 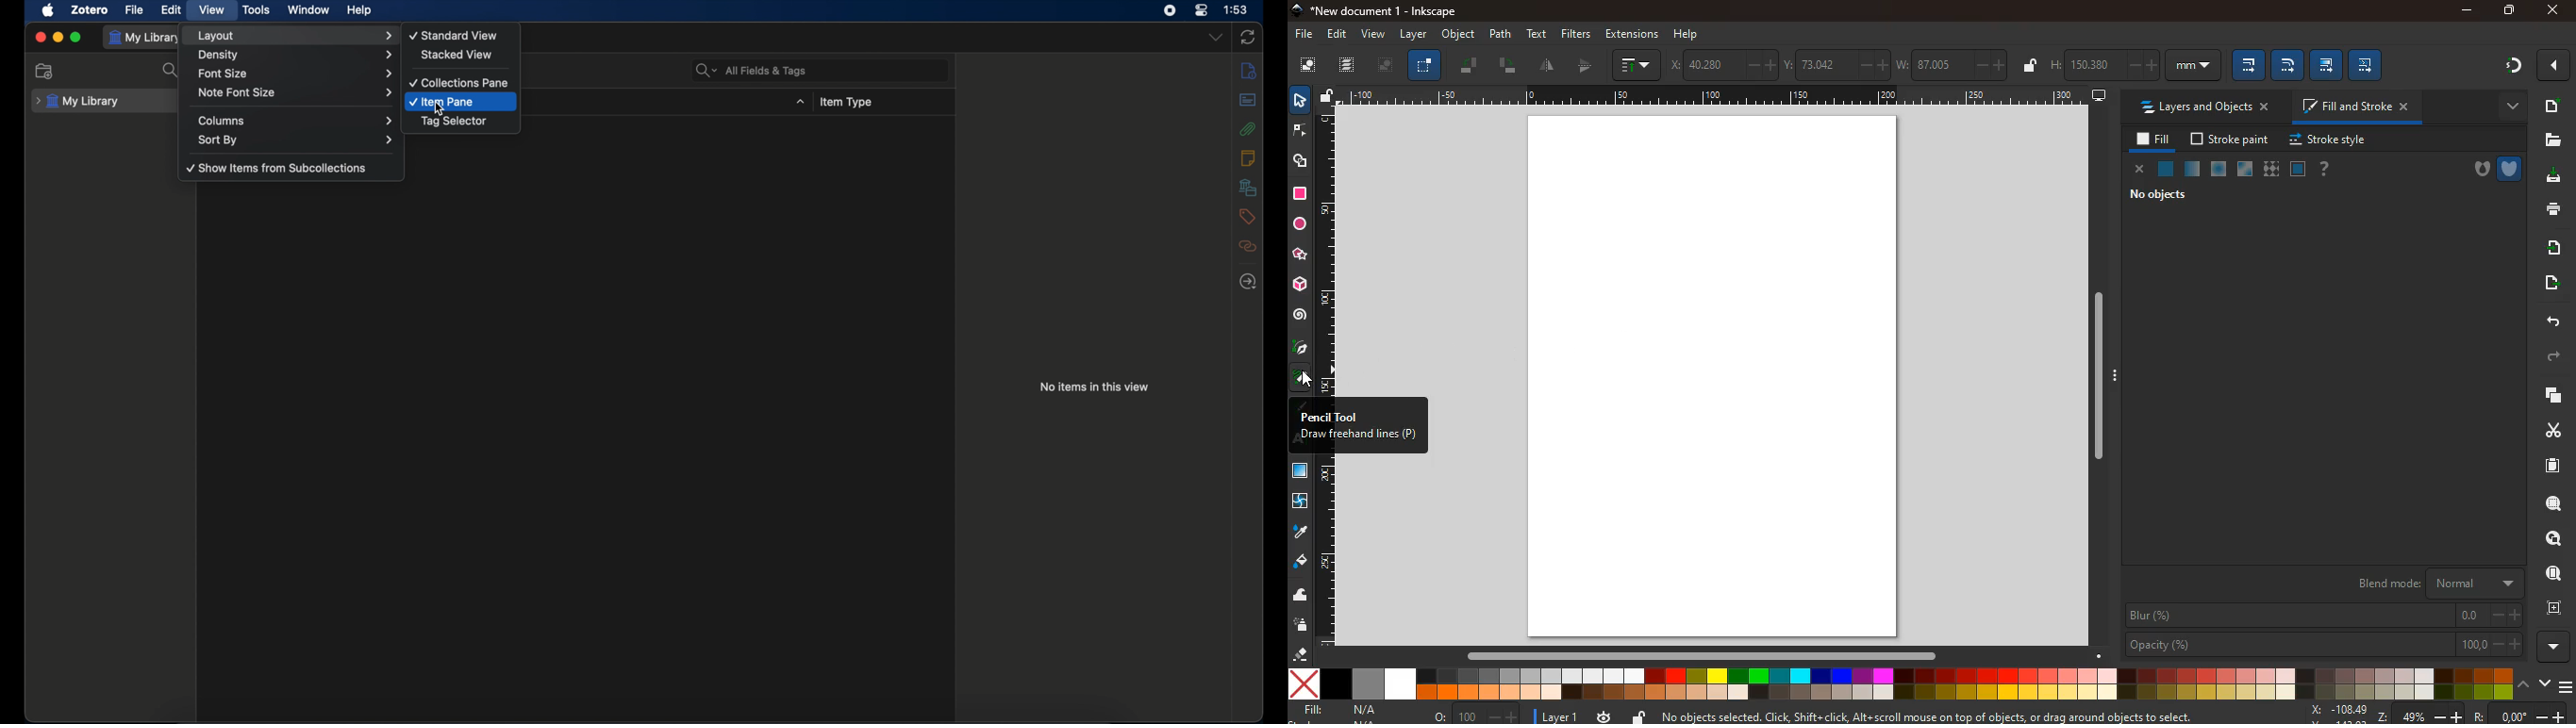 What do you see at coordinates (2364, 65) in the screenshot?
I see `edit` at bounding box center [2364, 65].